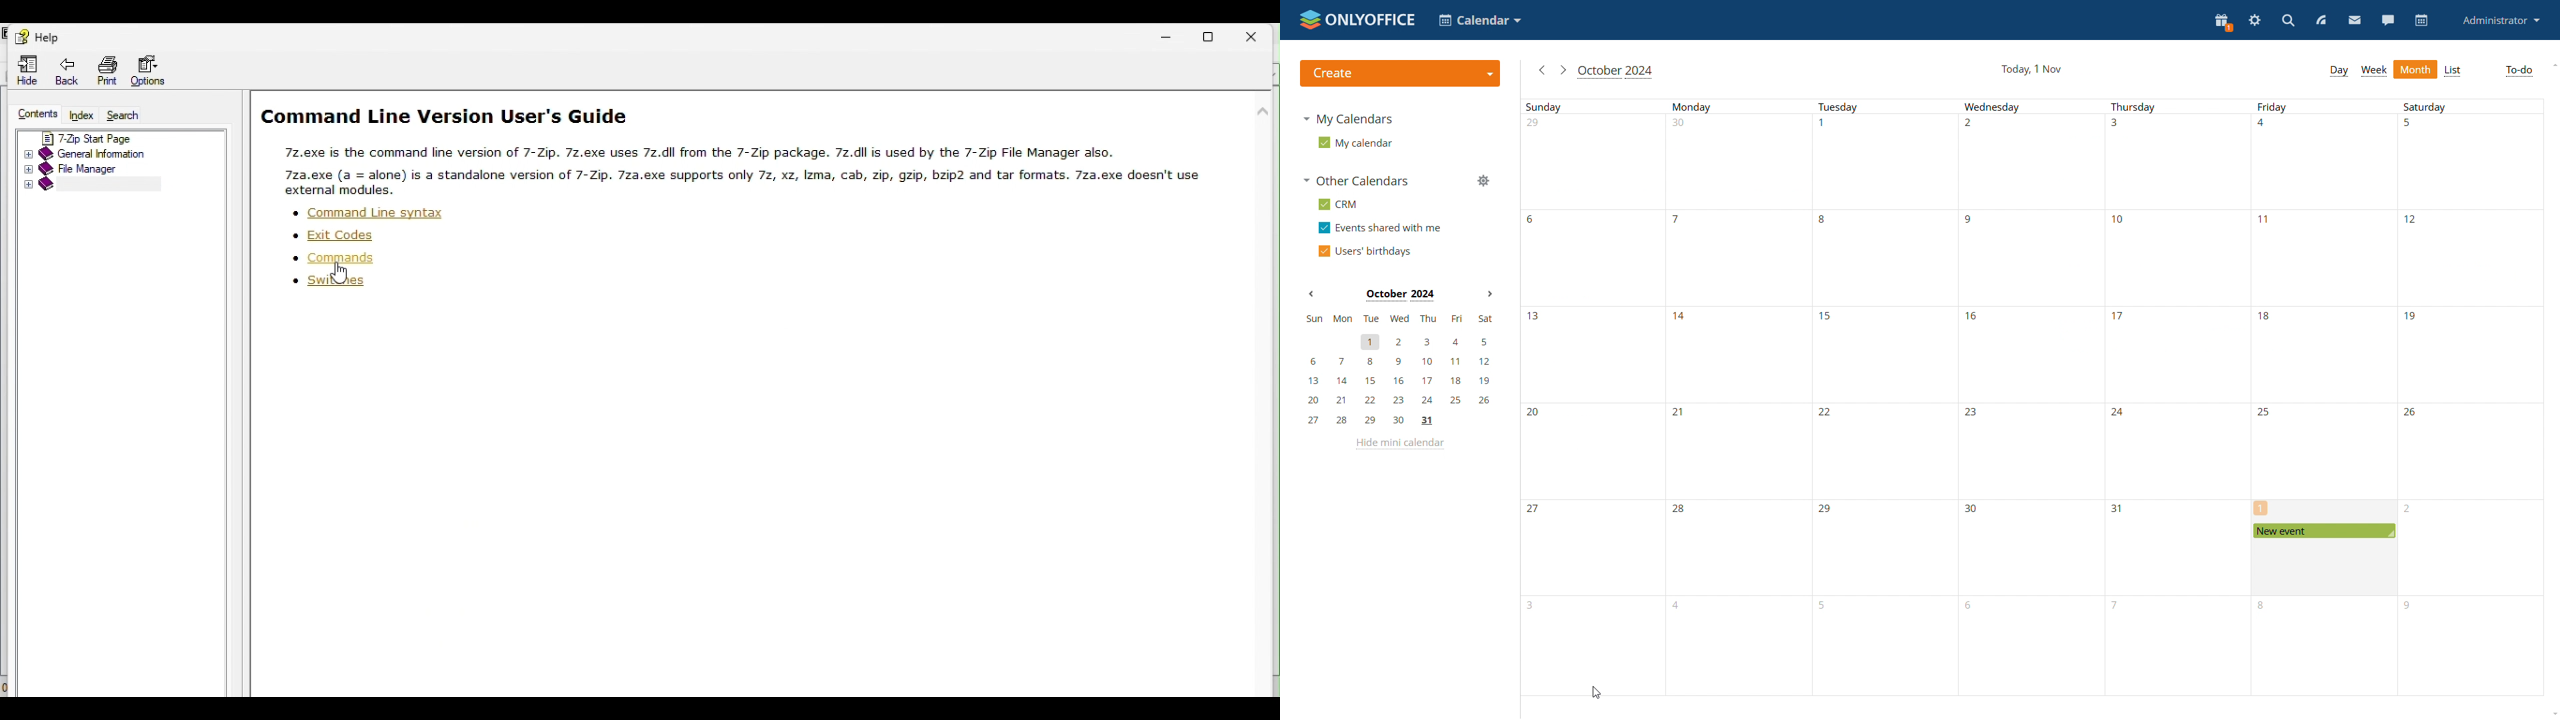 This screenshot has width=2576, height=728. Describe the element at coordinates (331, 258) in the screenshot. I see `Commands` at that location.